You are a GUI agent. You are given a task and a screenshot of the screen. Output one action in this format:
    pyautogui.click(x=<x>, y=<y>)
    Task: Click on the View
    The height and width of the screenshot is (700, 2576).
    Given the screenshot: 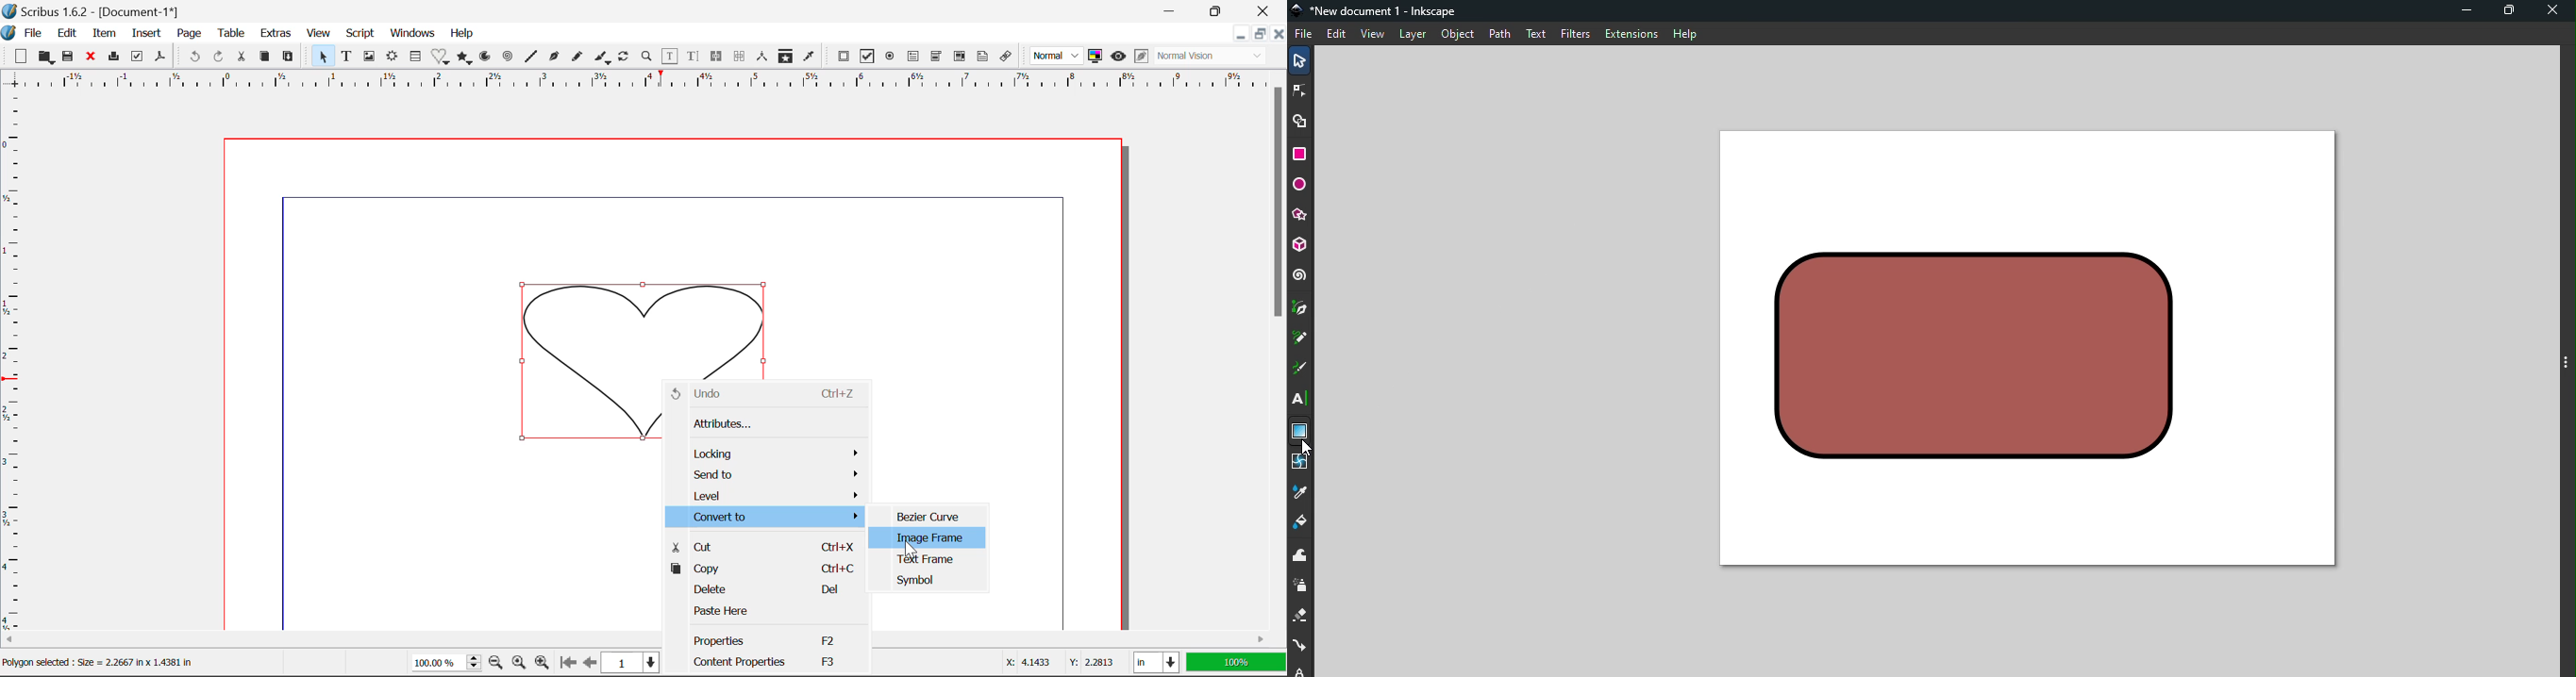 What is the action you would take?
    pyautogui.click(x=319, y=35)
    